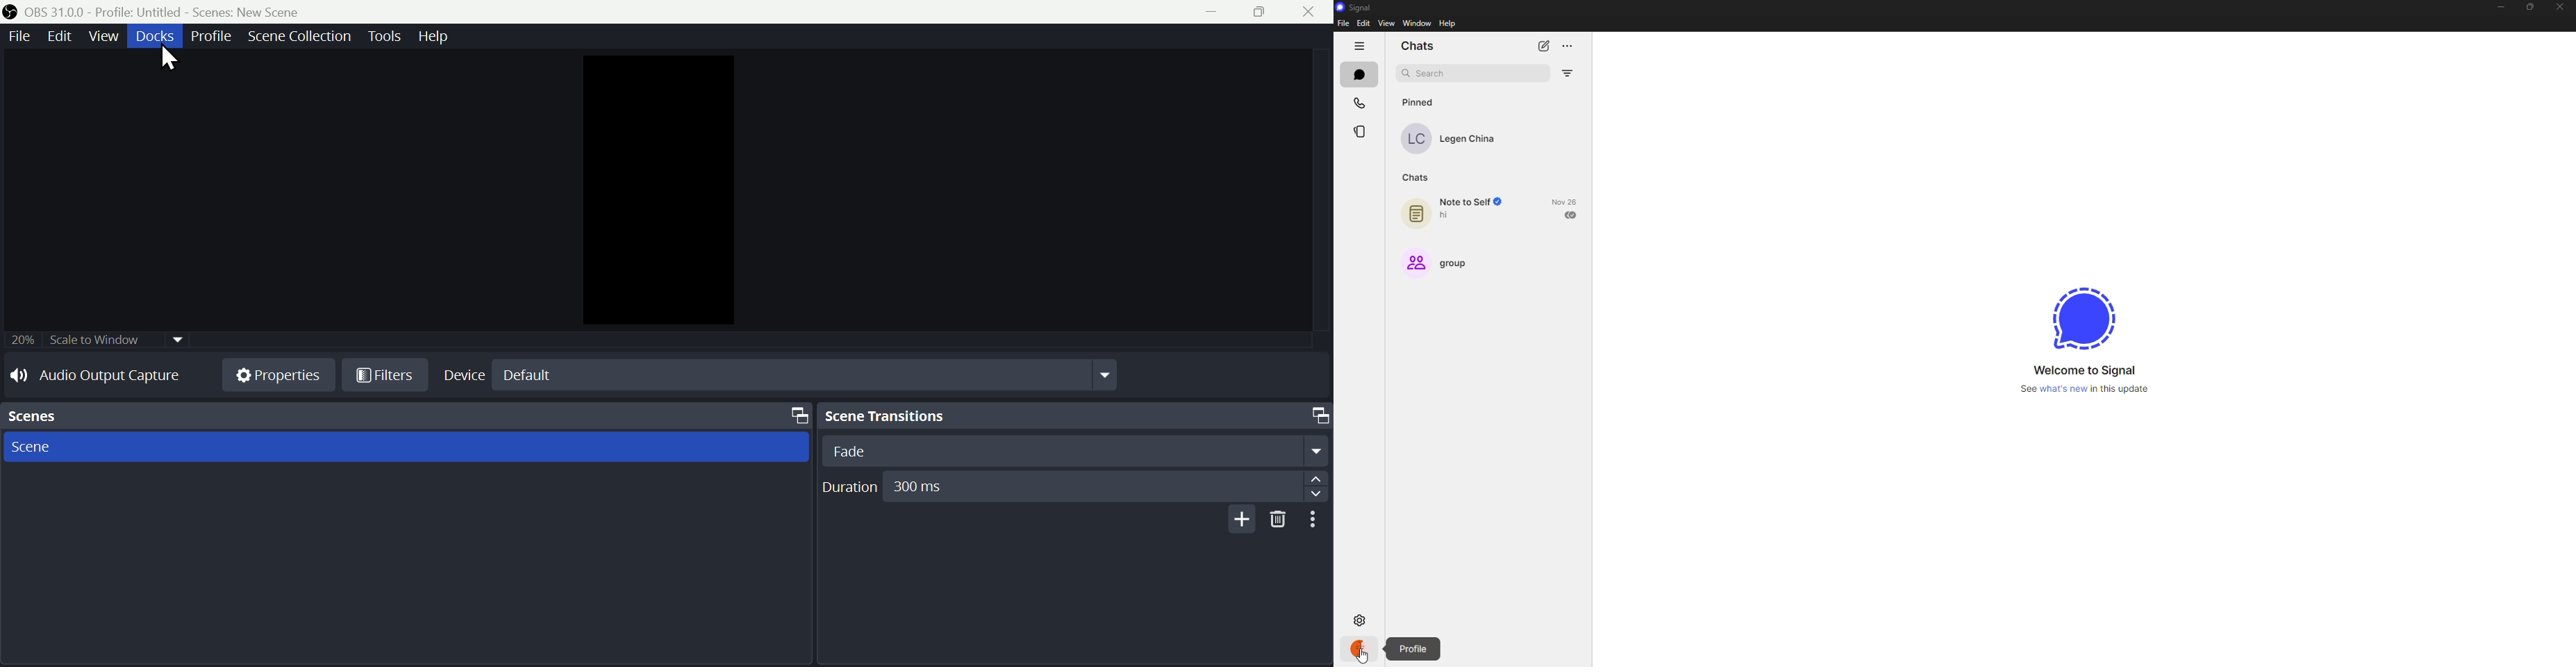  What do you see at coordinates (1359, 619) in the screenshot?
I see `settings` at bounding box center [1359, 619].